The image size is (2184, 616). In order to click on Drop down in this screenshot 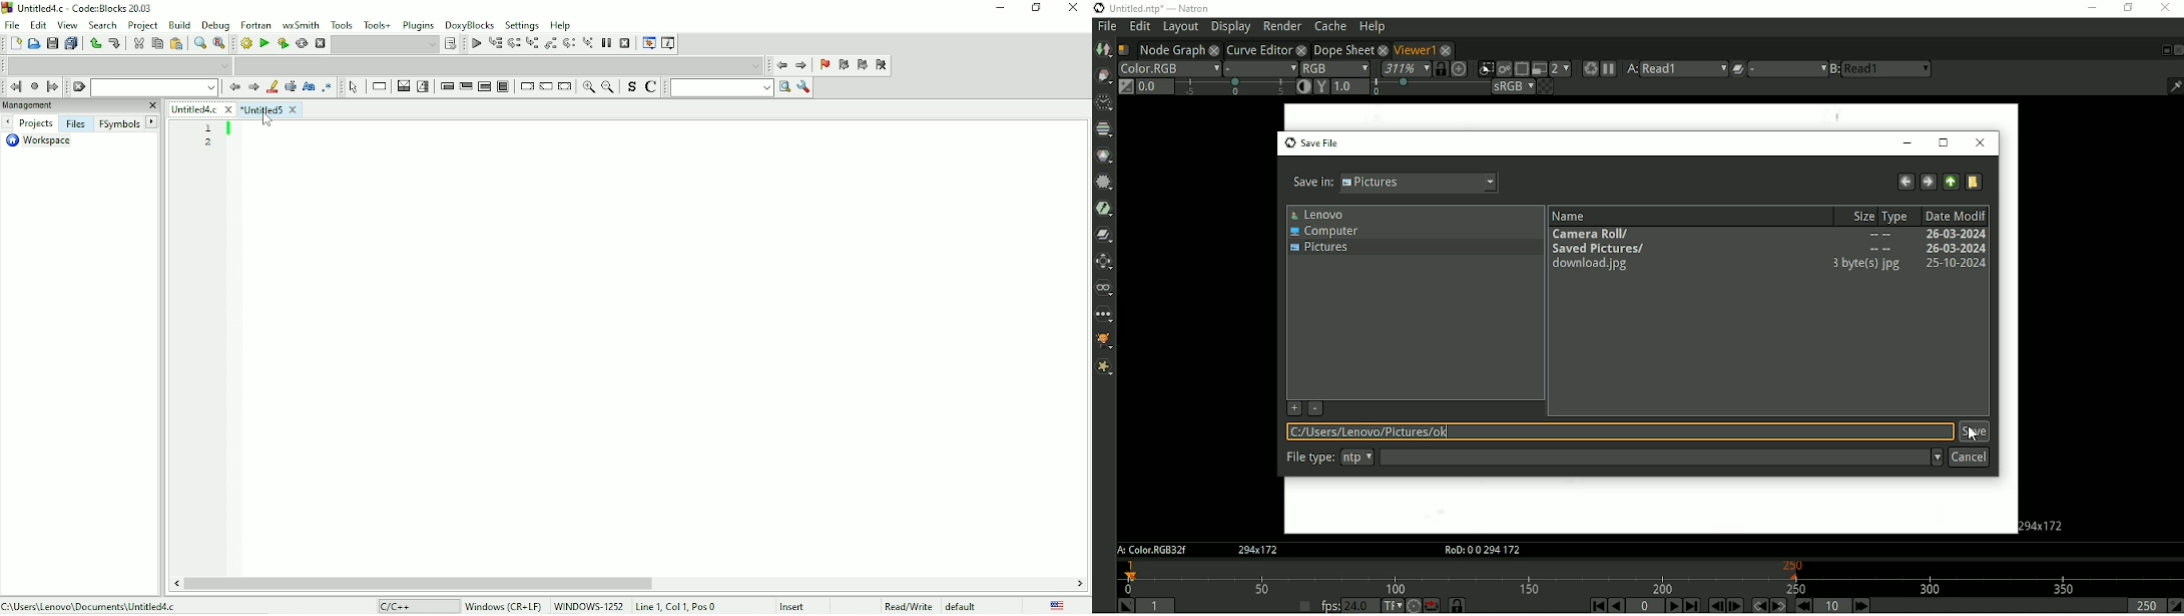, I will do `click(119, 66)`.